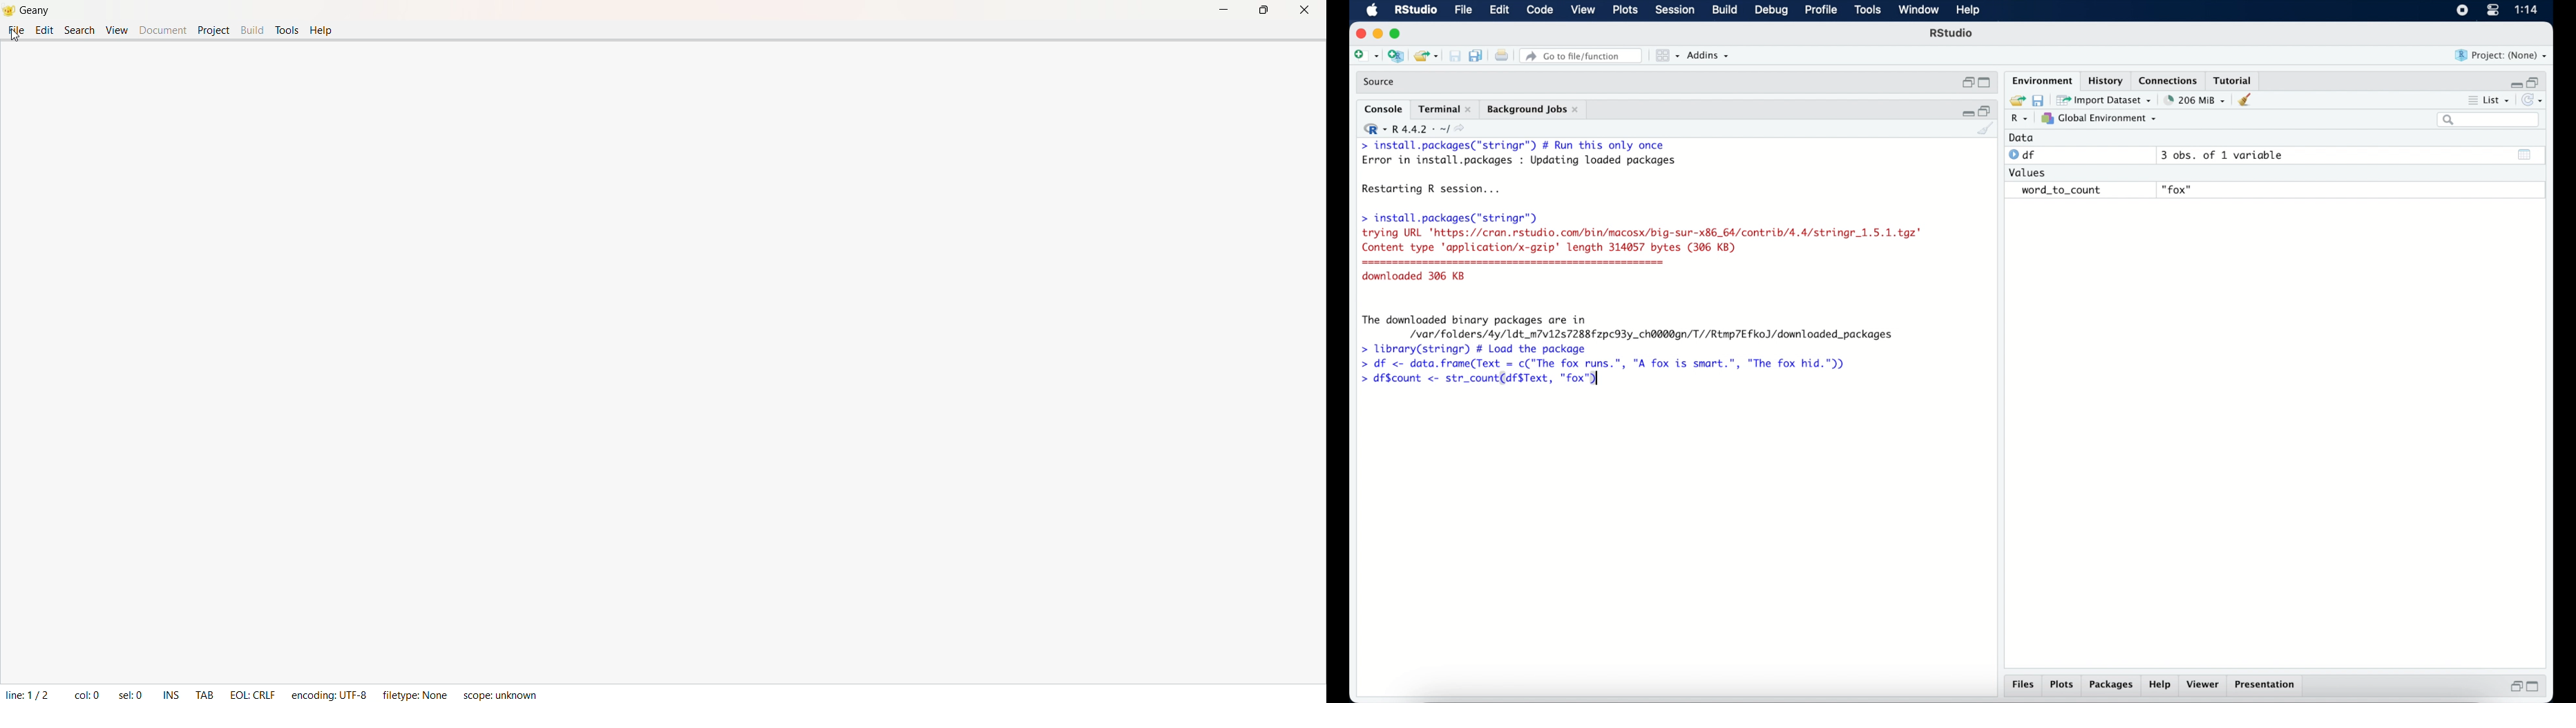  I want to click on background jobs, so click(1534, 111).